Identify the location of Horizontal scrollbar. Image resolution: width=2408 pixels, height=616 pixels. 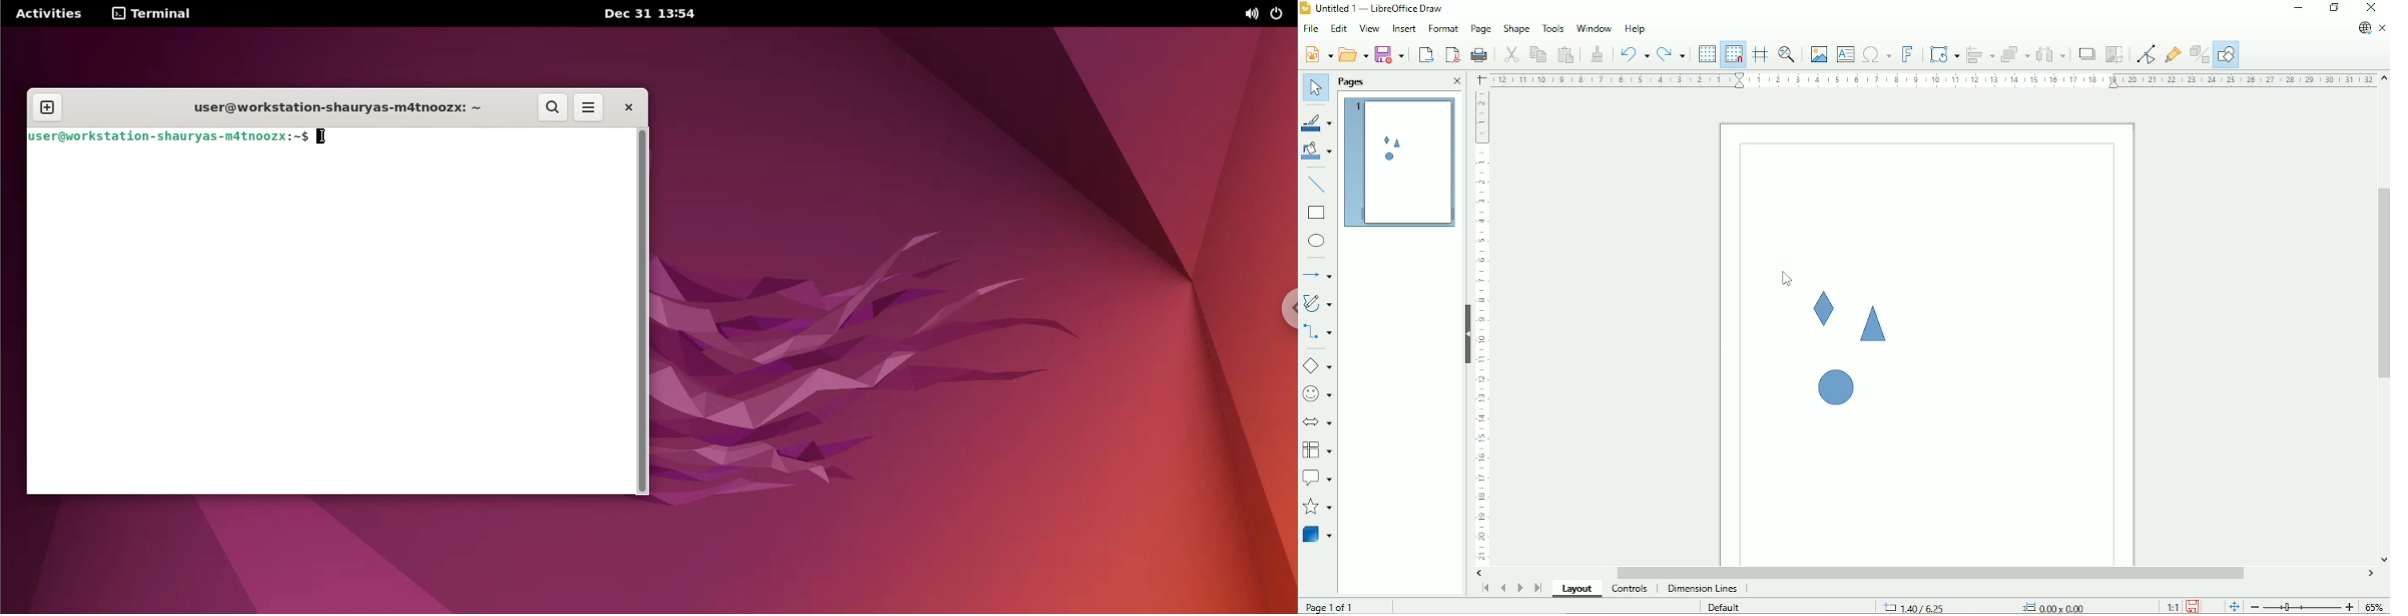
(1933, 573).